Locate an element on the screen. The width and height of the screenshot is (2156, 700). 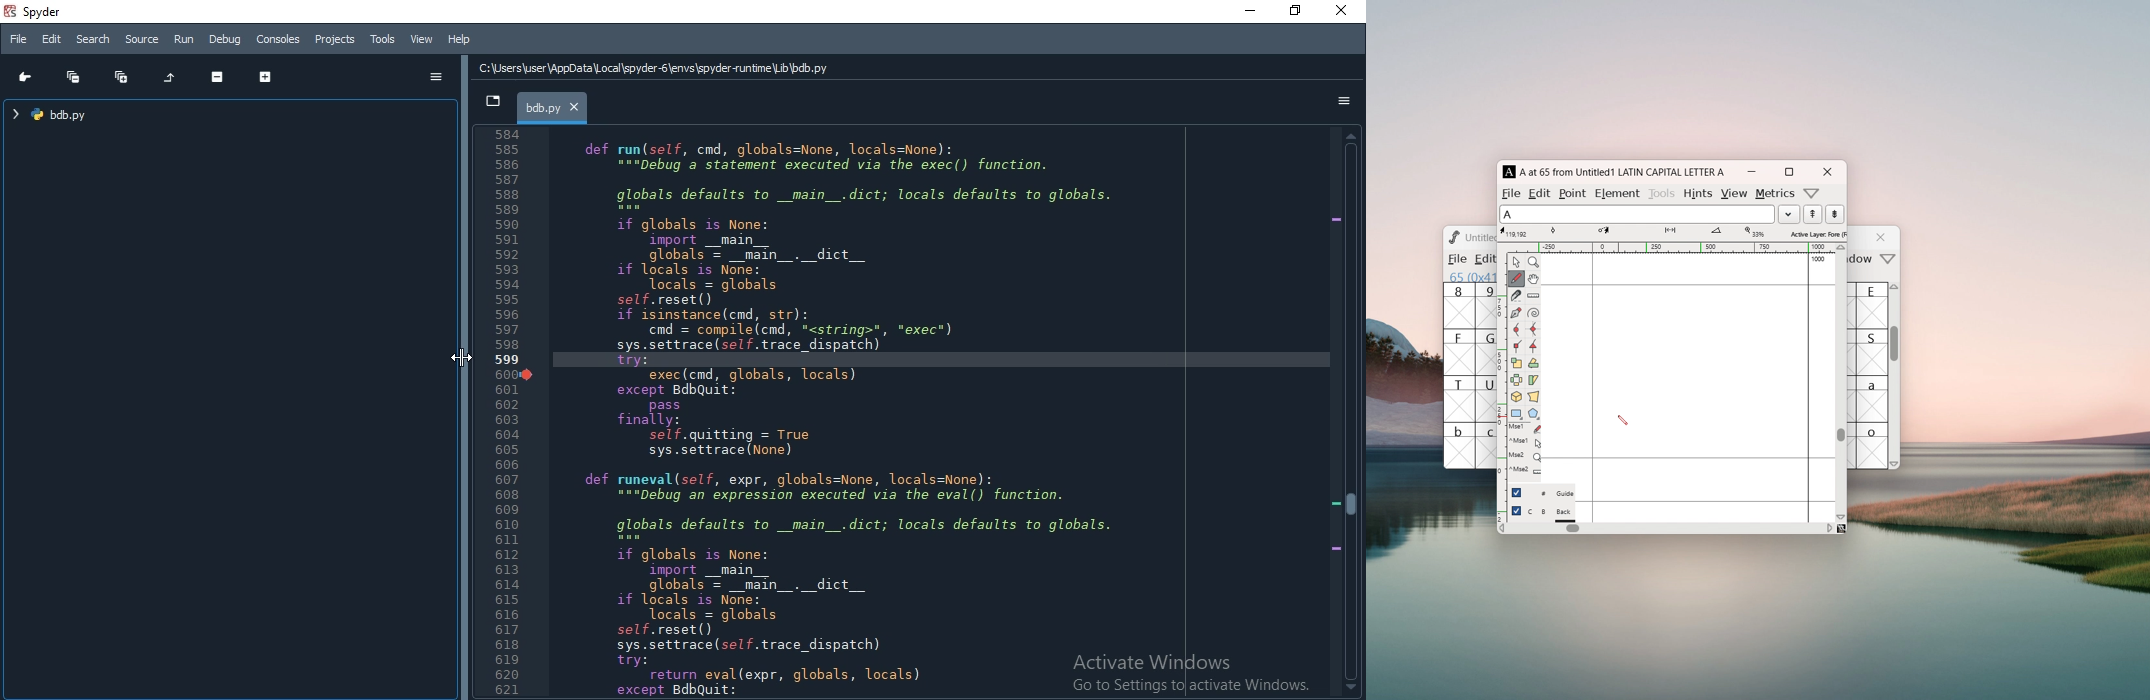
scroll bar is located at coordinates (1351, 412).